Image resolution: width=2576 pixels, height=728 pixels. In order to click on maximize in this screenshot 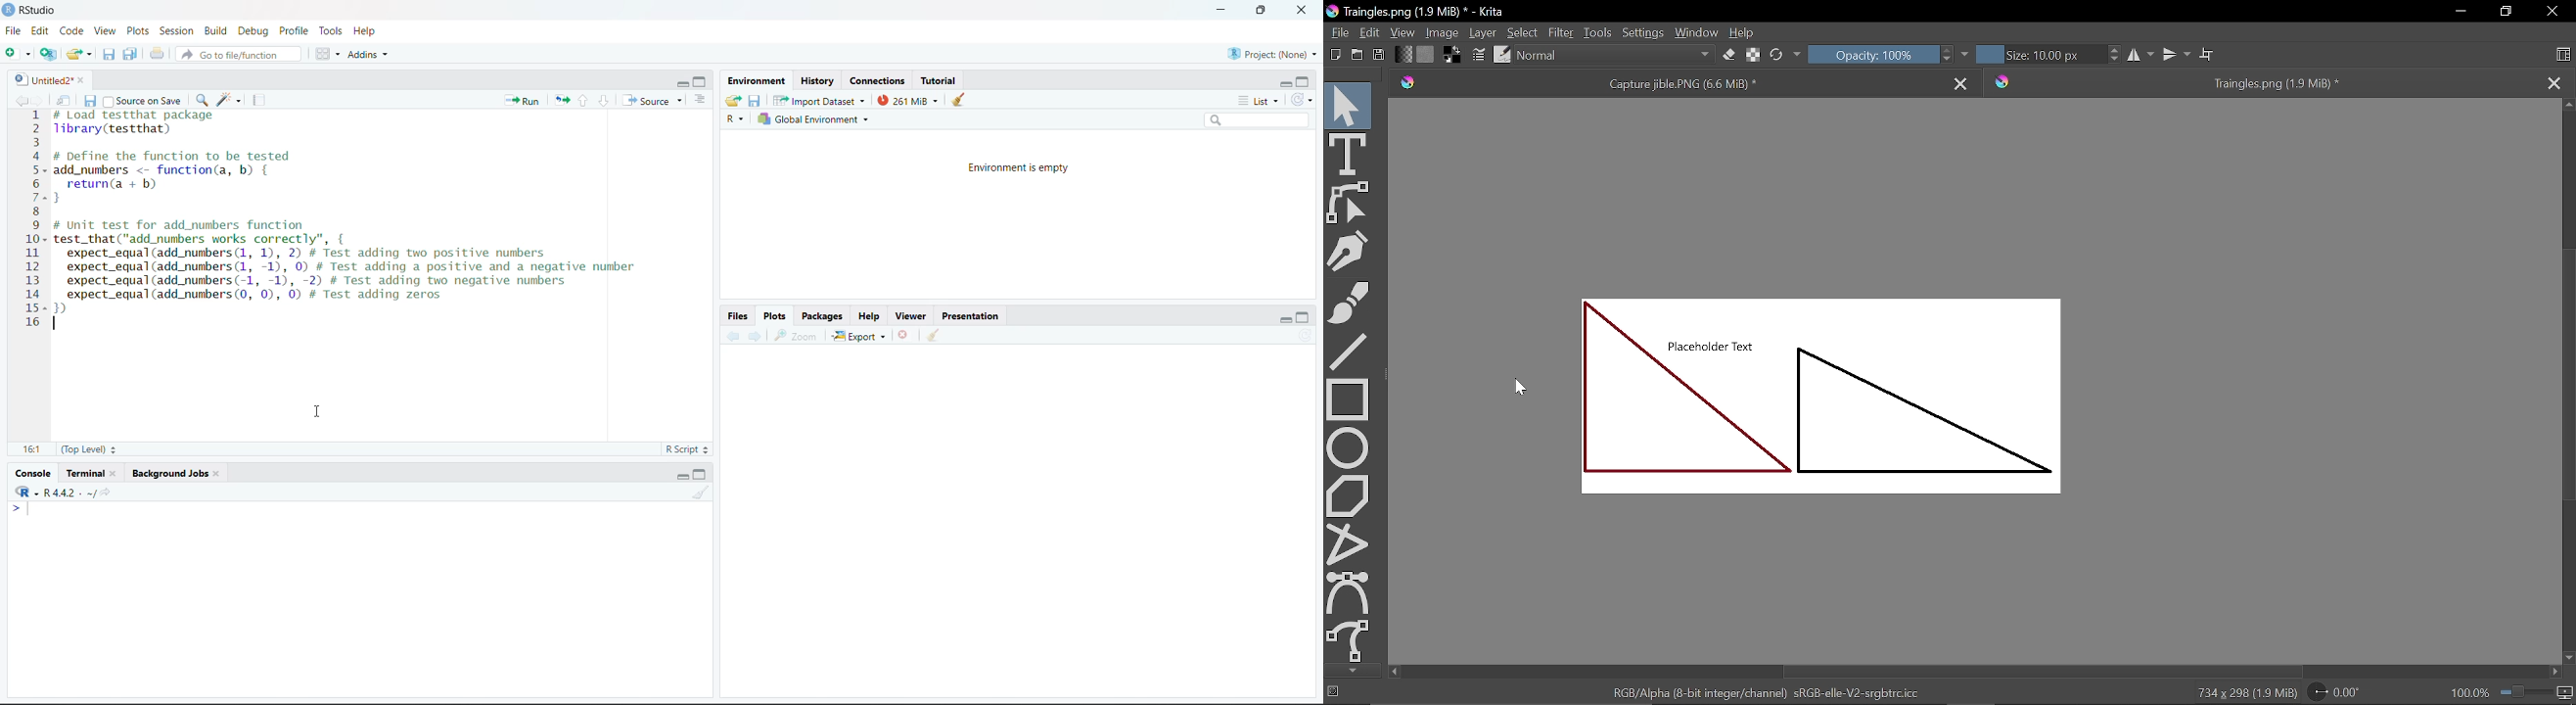, I will do `click(701, 81)`.